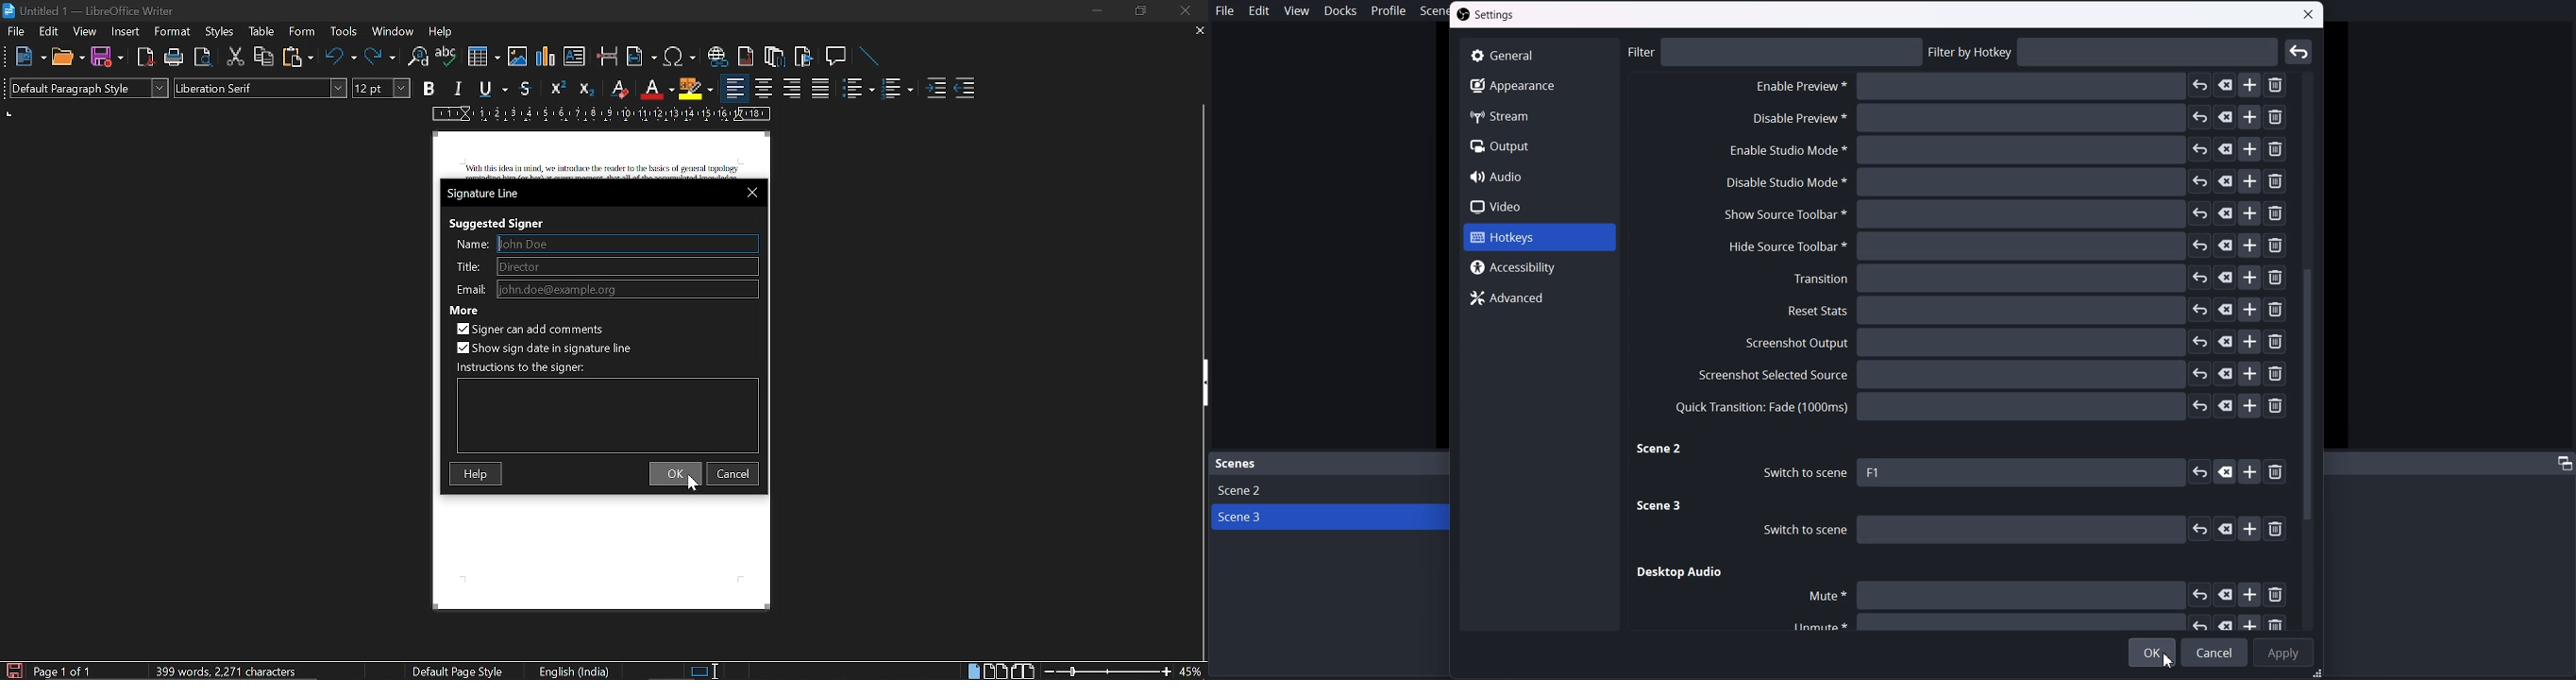  Describe the element at coordinates (2005, 182) in the screenshot. I see `Disable studio mode` at that location.